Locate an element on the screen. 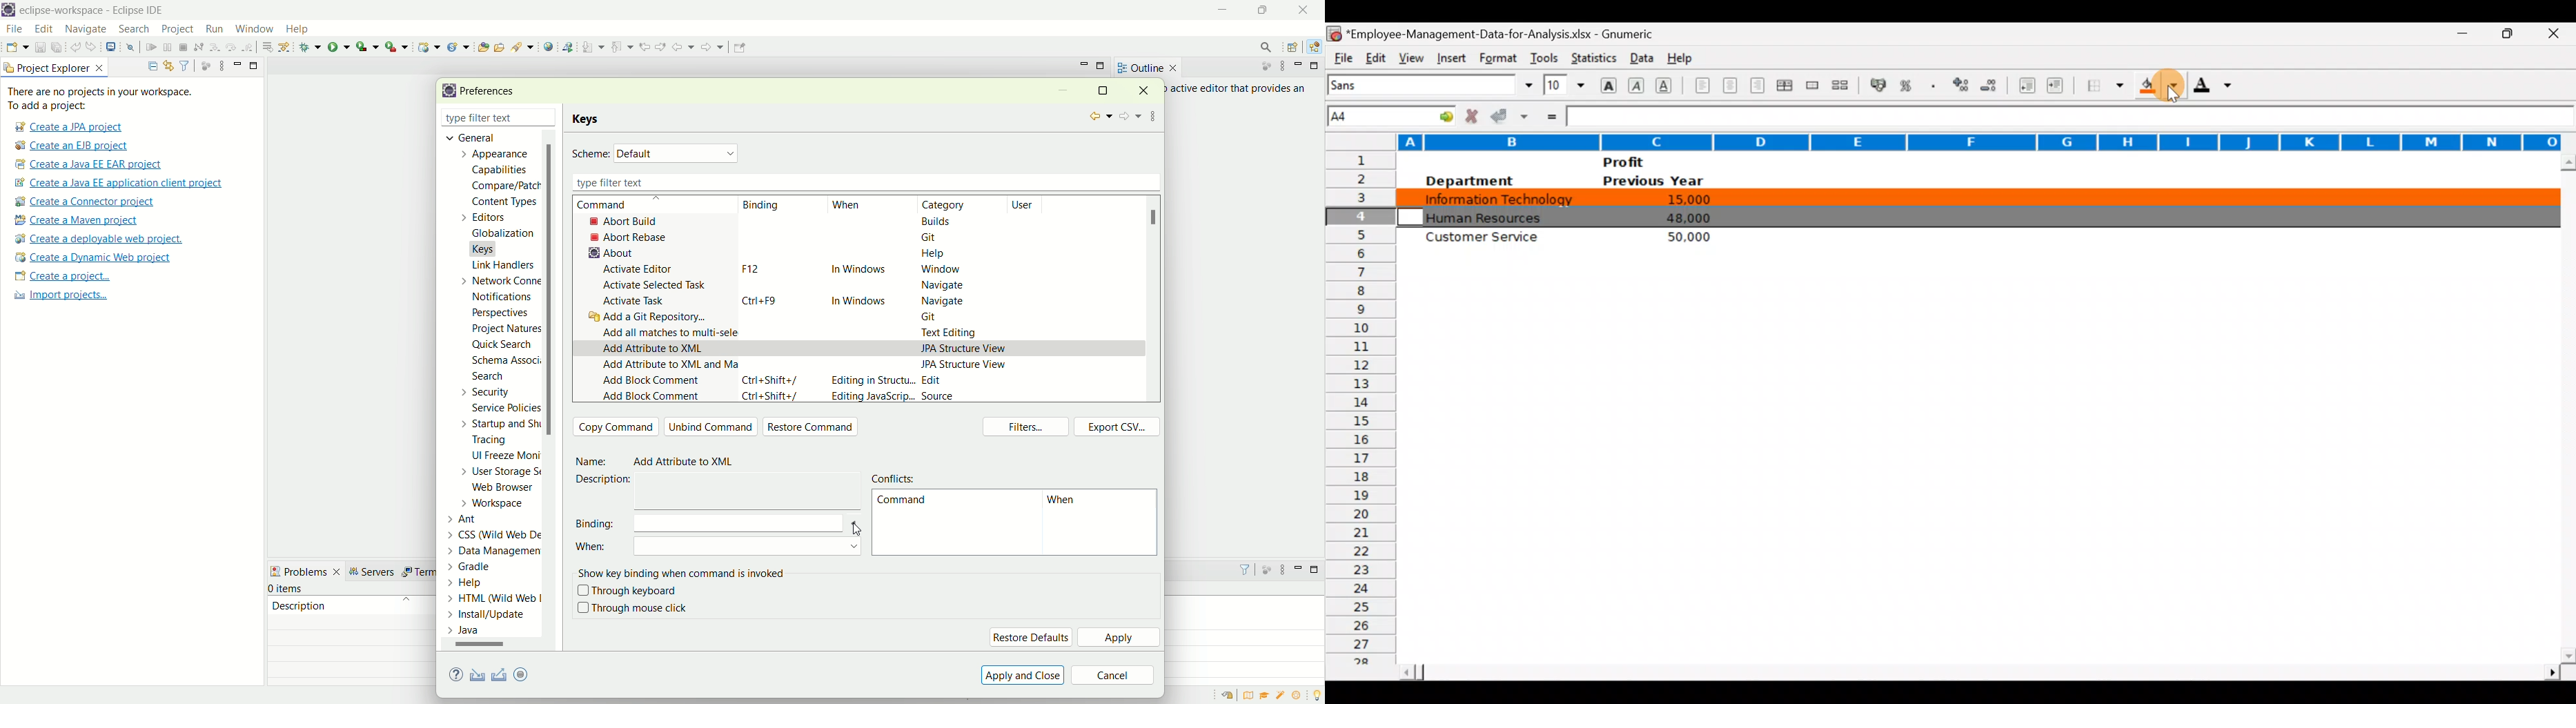 The image size is (2576, 728). Add Attribute to XML is located at coordinates (690, 462).